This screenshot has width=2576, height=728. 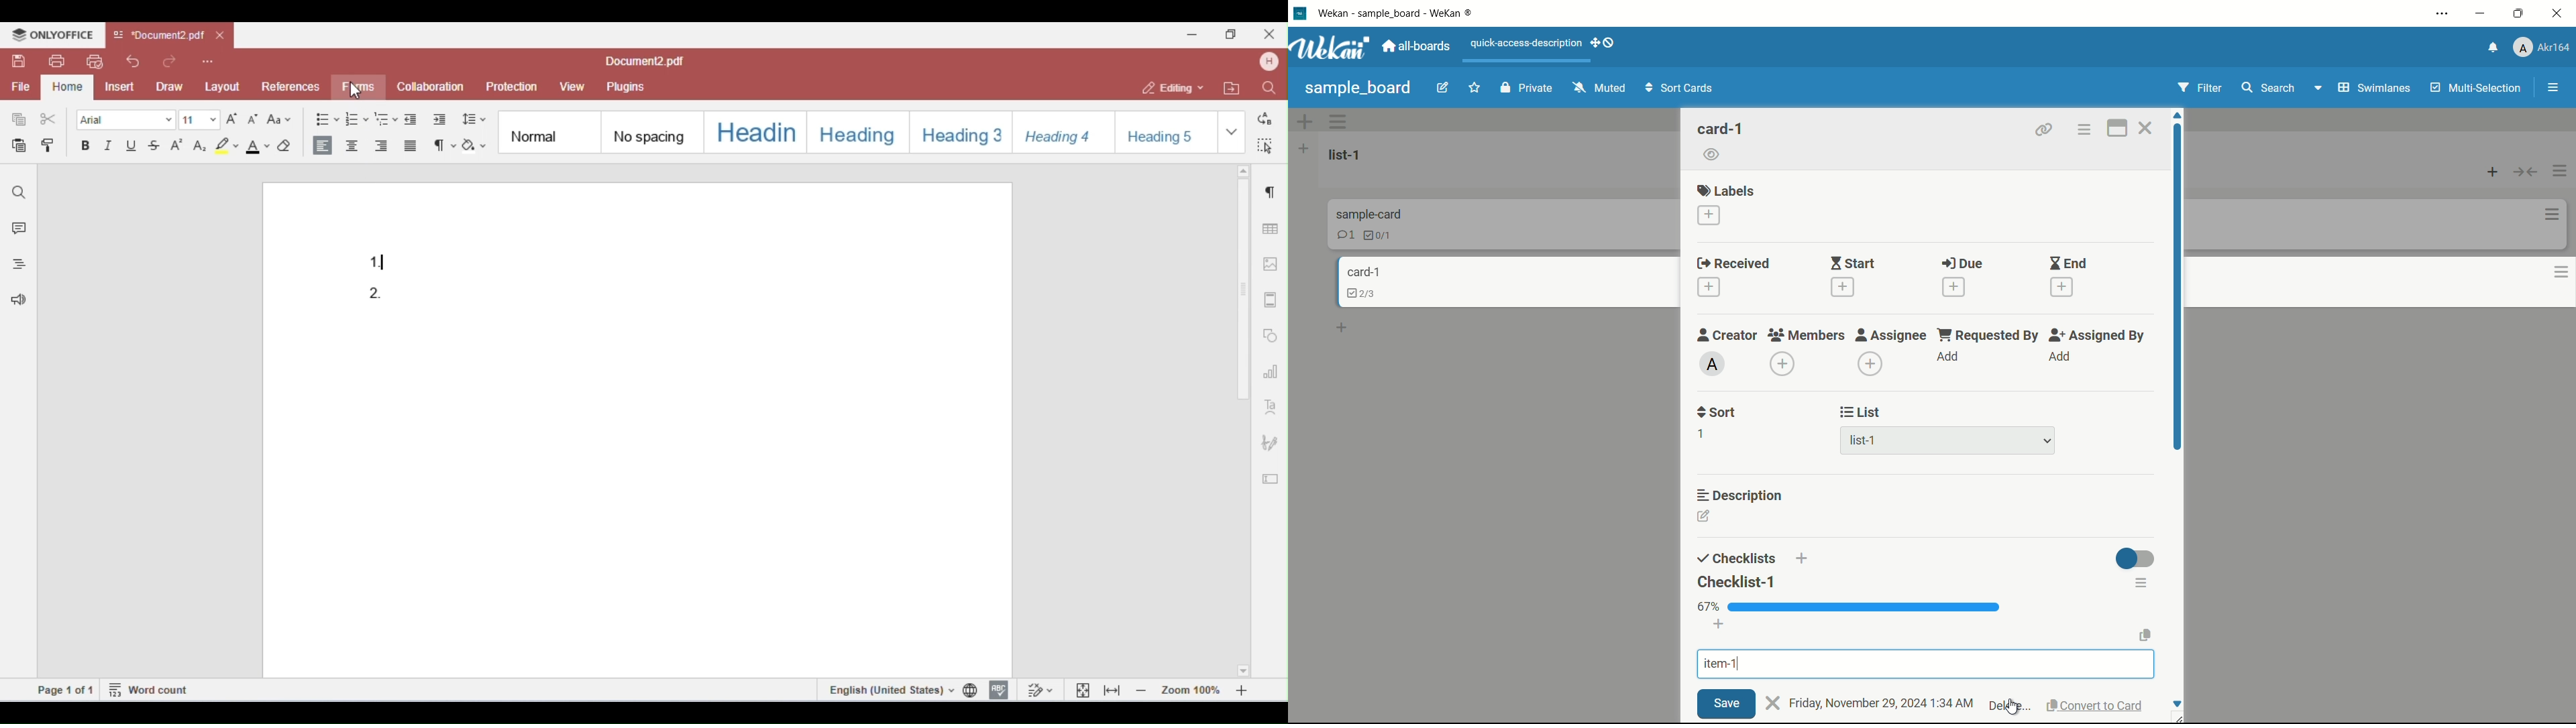 What do you see at coordinates (1723, 664) in the screenshot?
I see `item-1` at bounding box center [1723, 664].